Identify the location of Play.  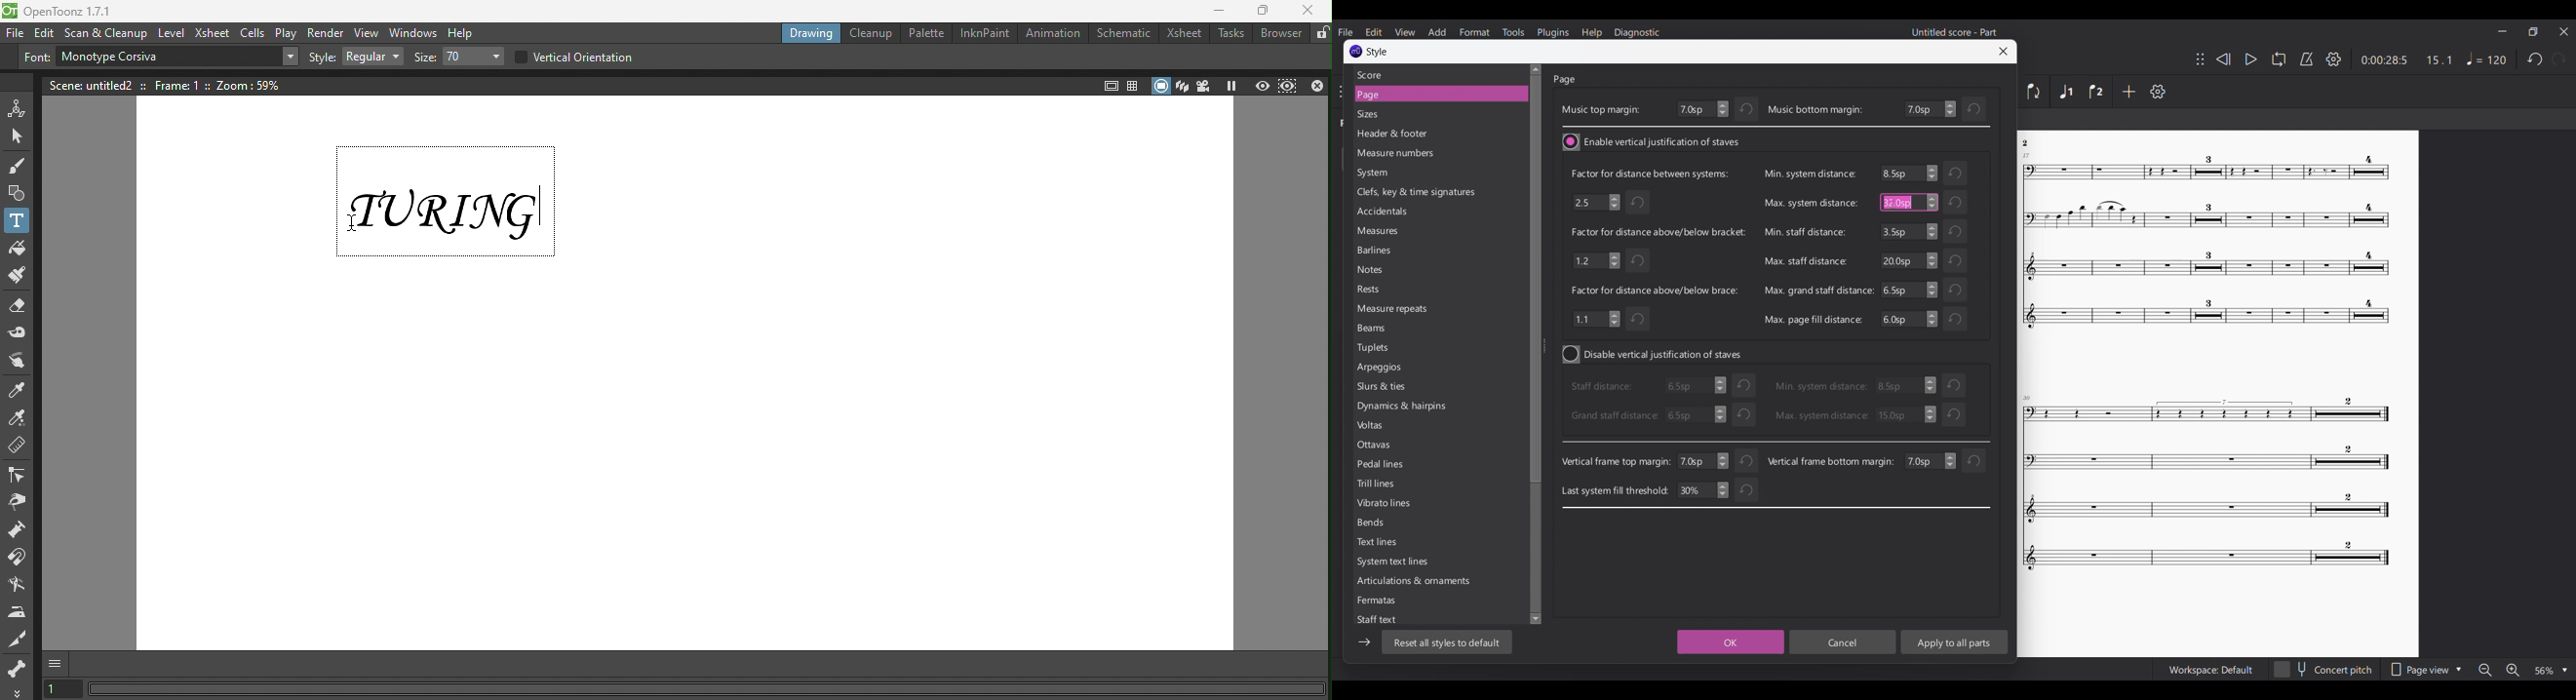
(287, 31).